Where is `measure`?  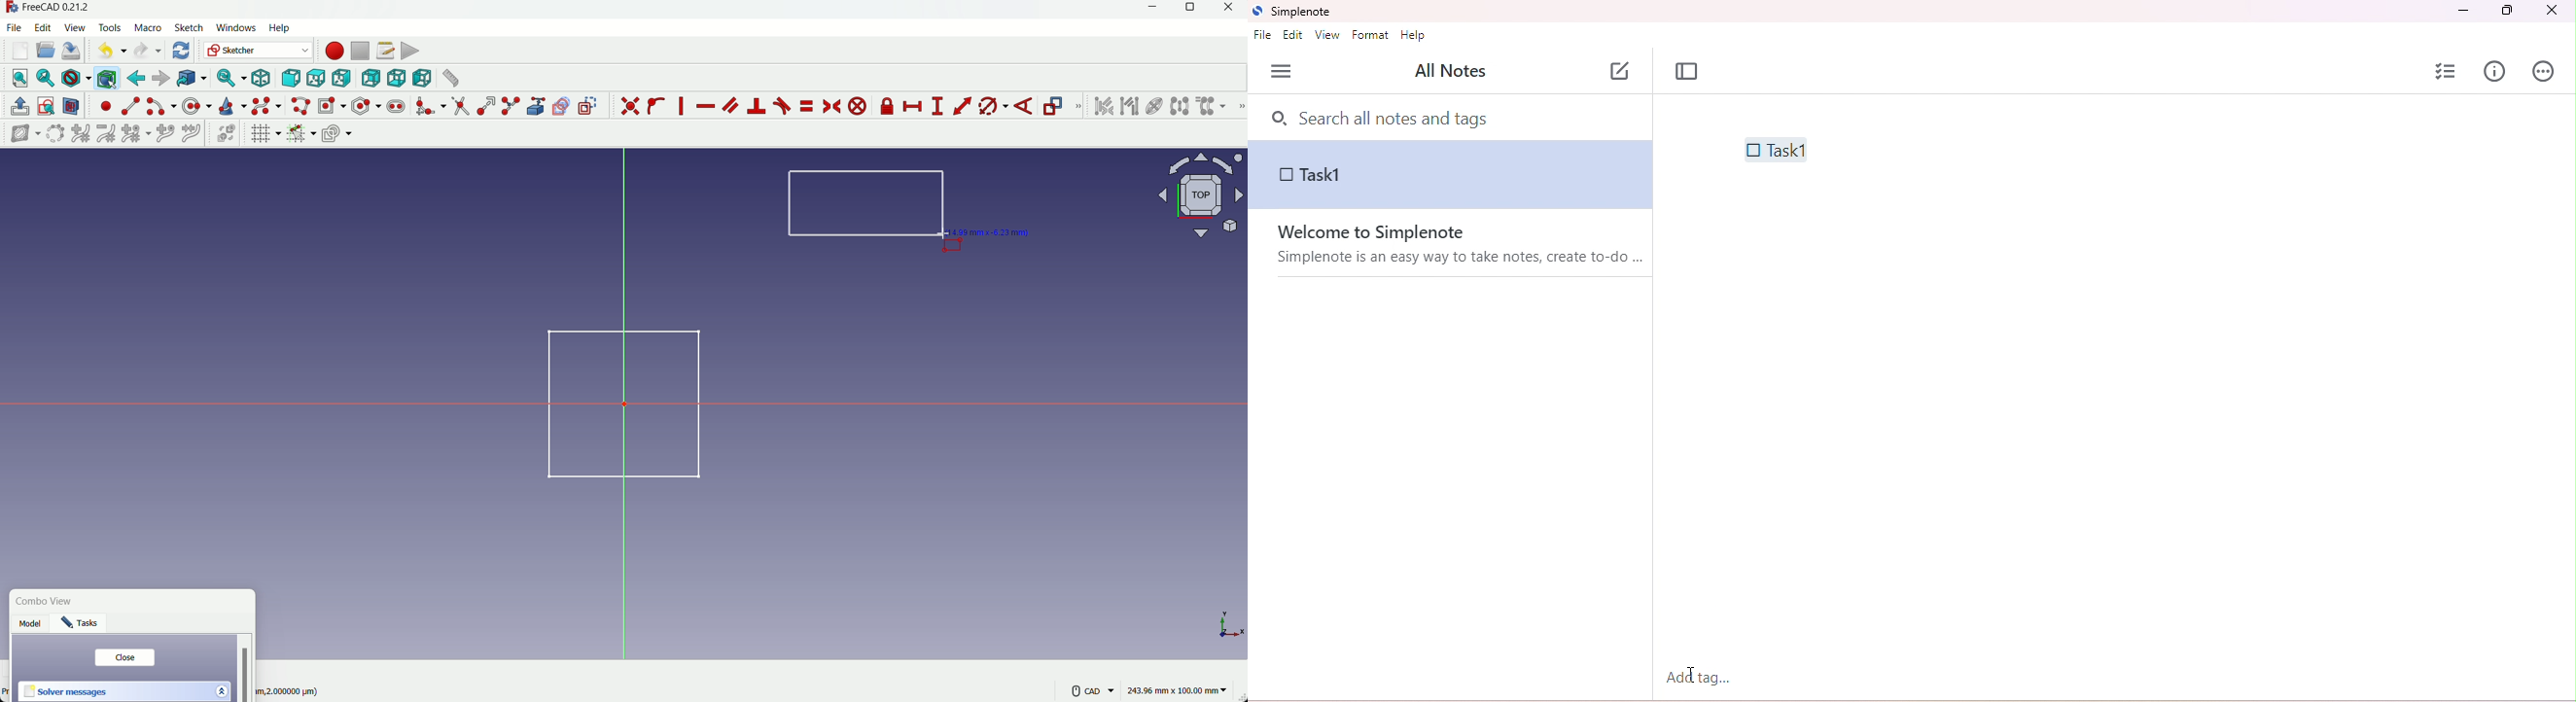
measure is located at coordinates (450, 78).